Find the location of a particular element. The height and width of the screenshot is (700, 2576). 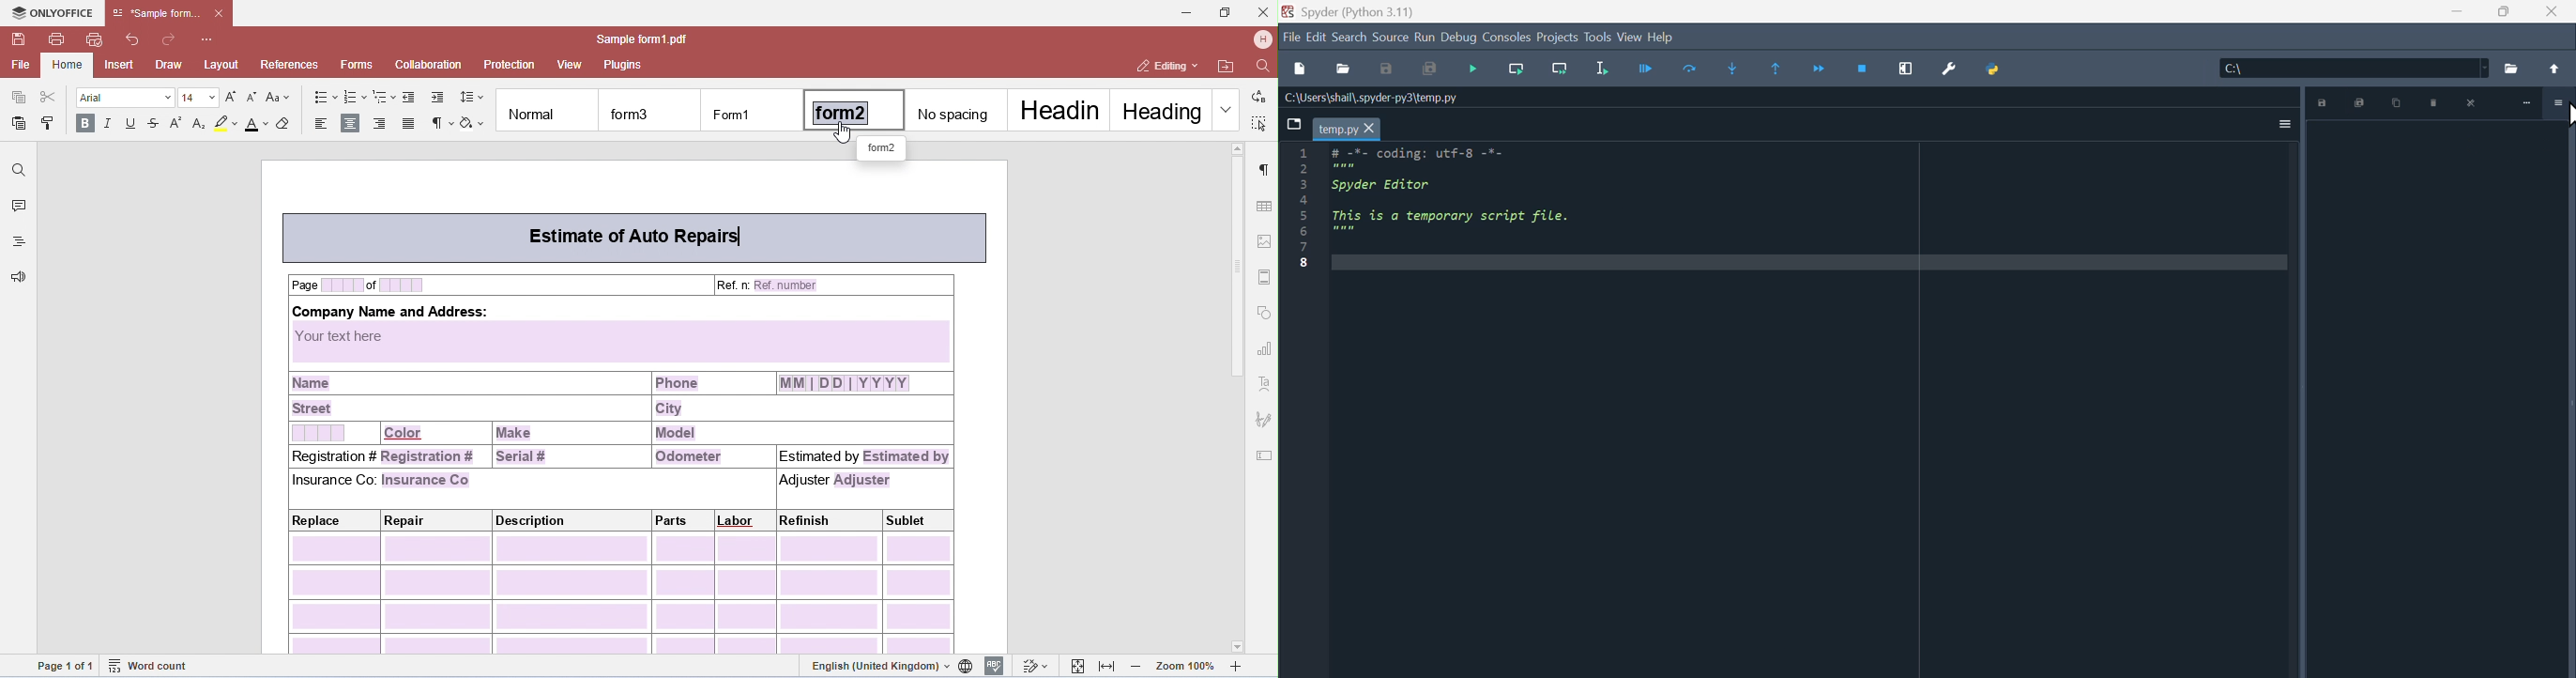

New files is located at coordinates (1297, 70).